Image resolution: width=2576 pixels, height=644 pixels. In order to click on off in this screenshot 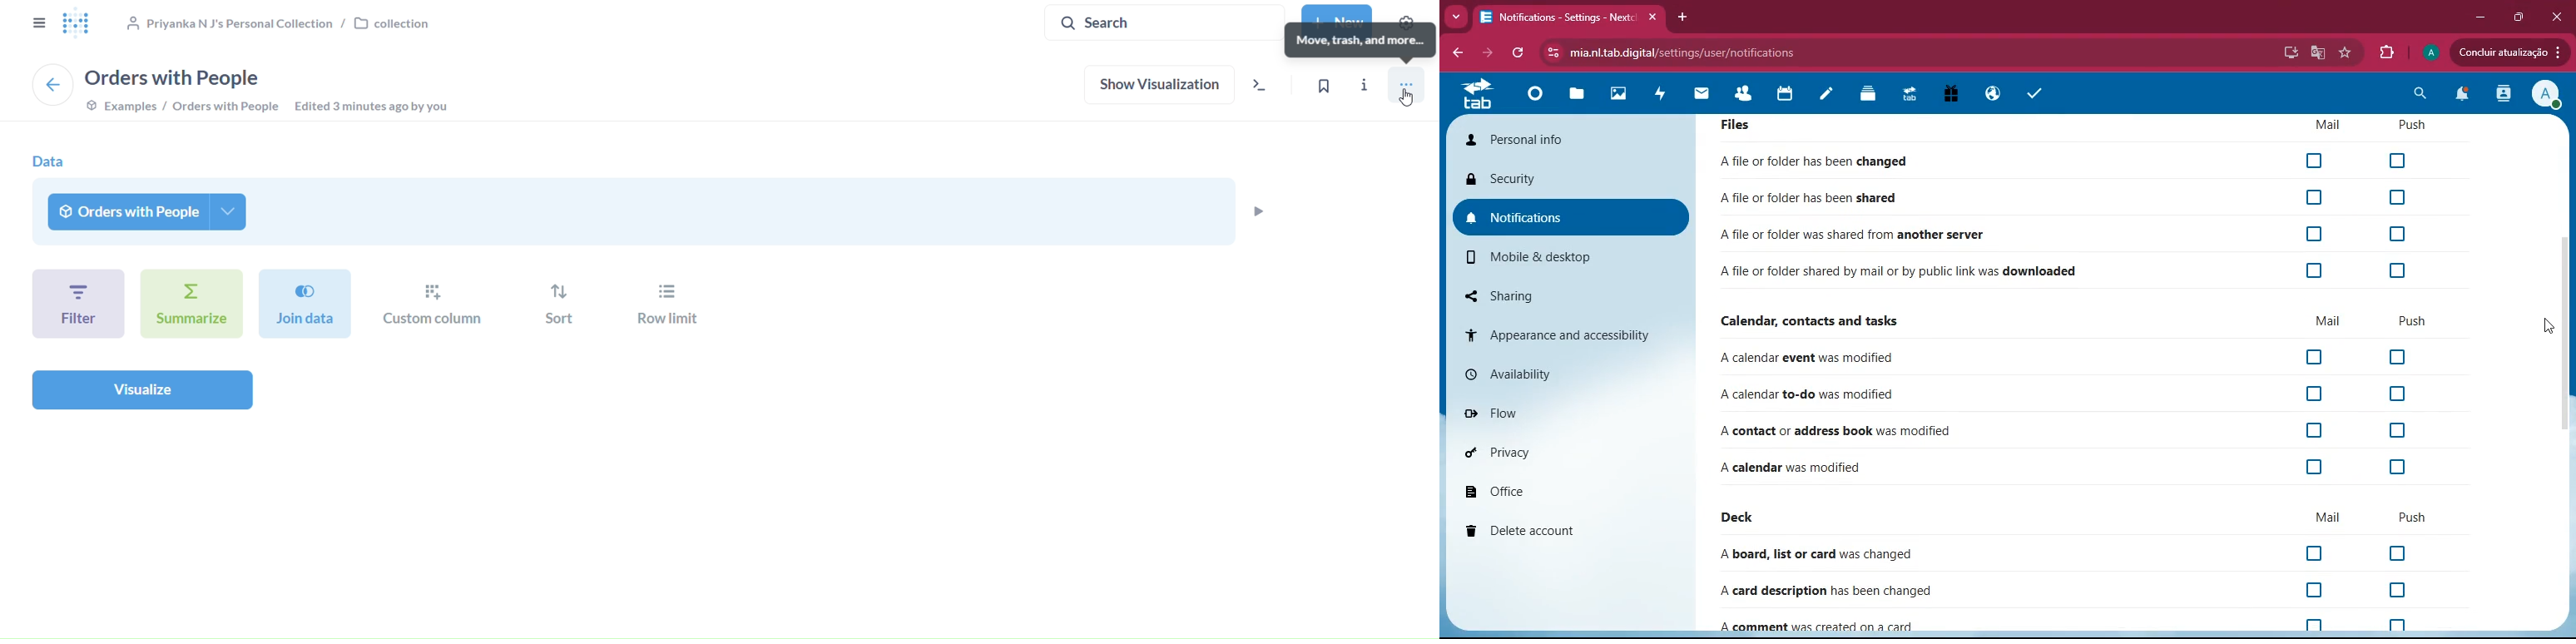, I will do `click(2394, 359)`.